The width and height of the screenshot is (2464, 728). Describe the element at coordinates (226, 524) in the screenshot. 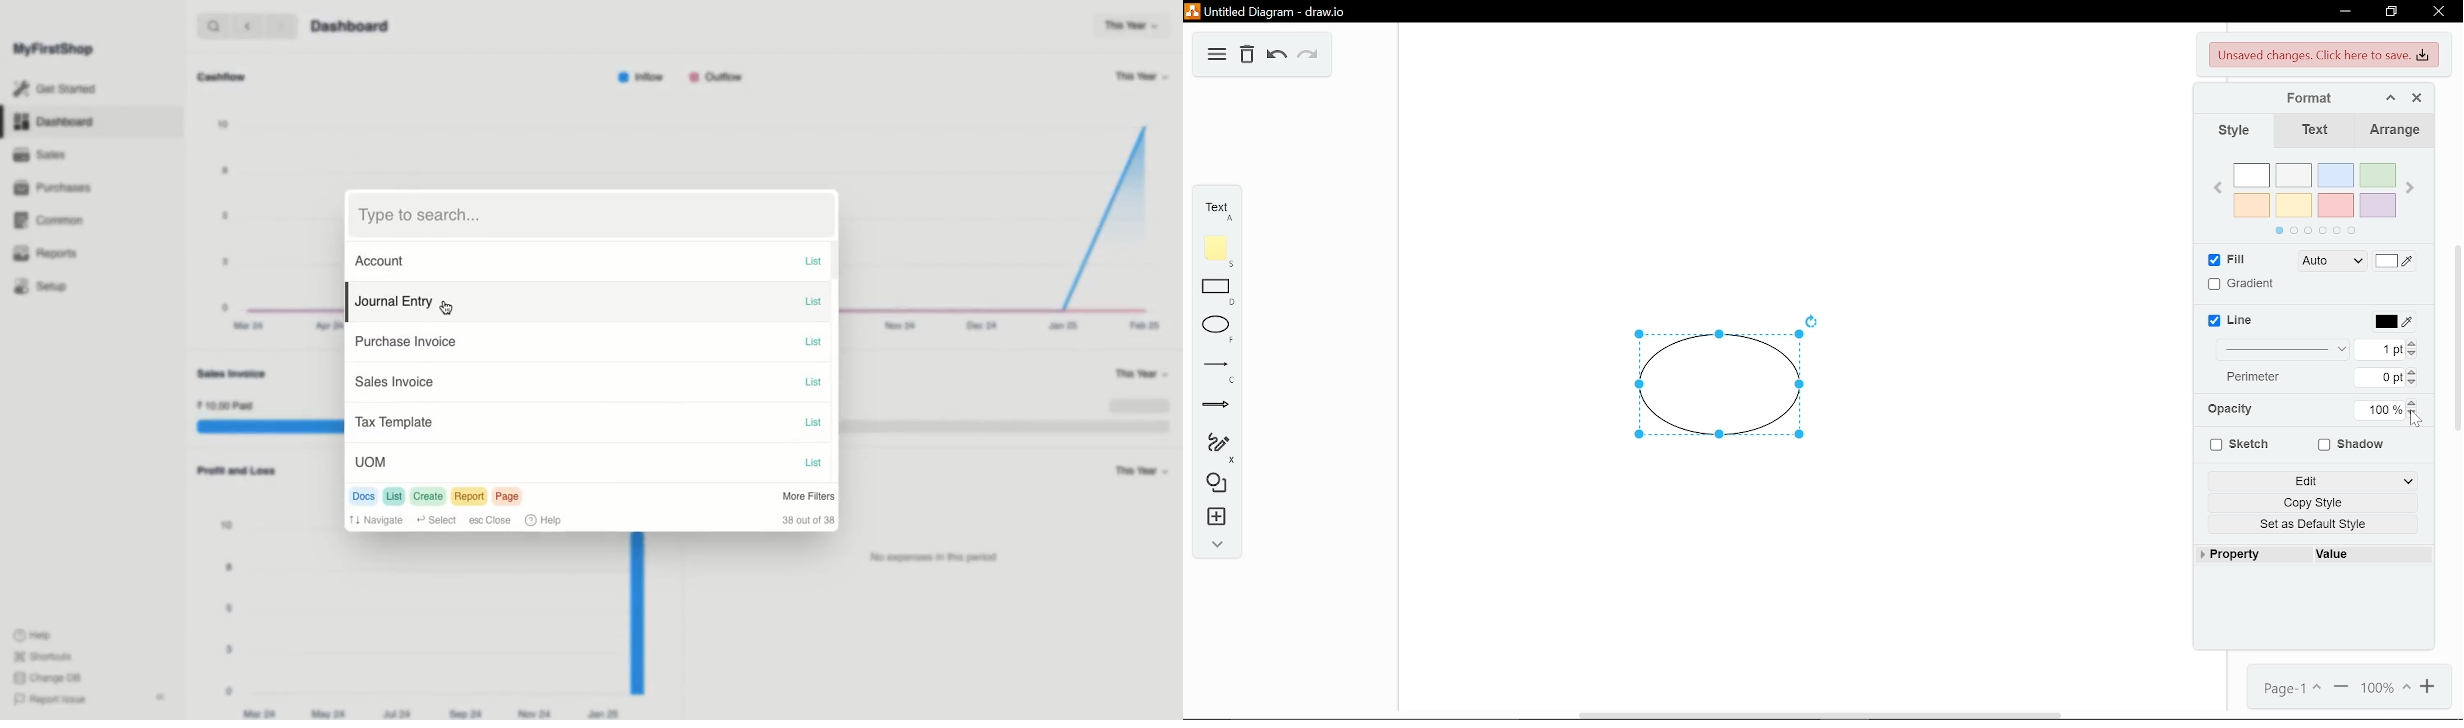

I see `10` at that location.